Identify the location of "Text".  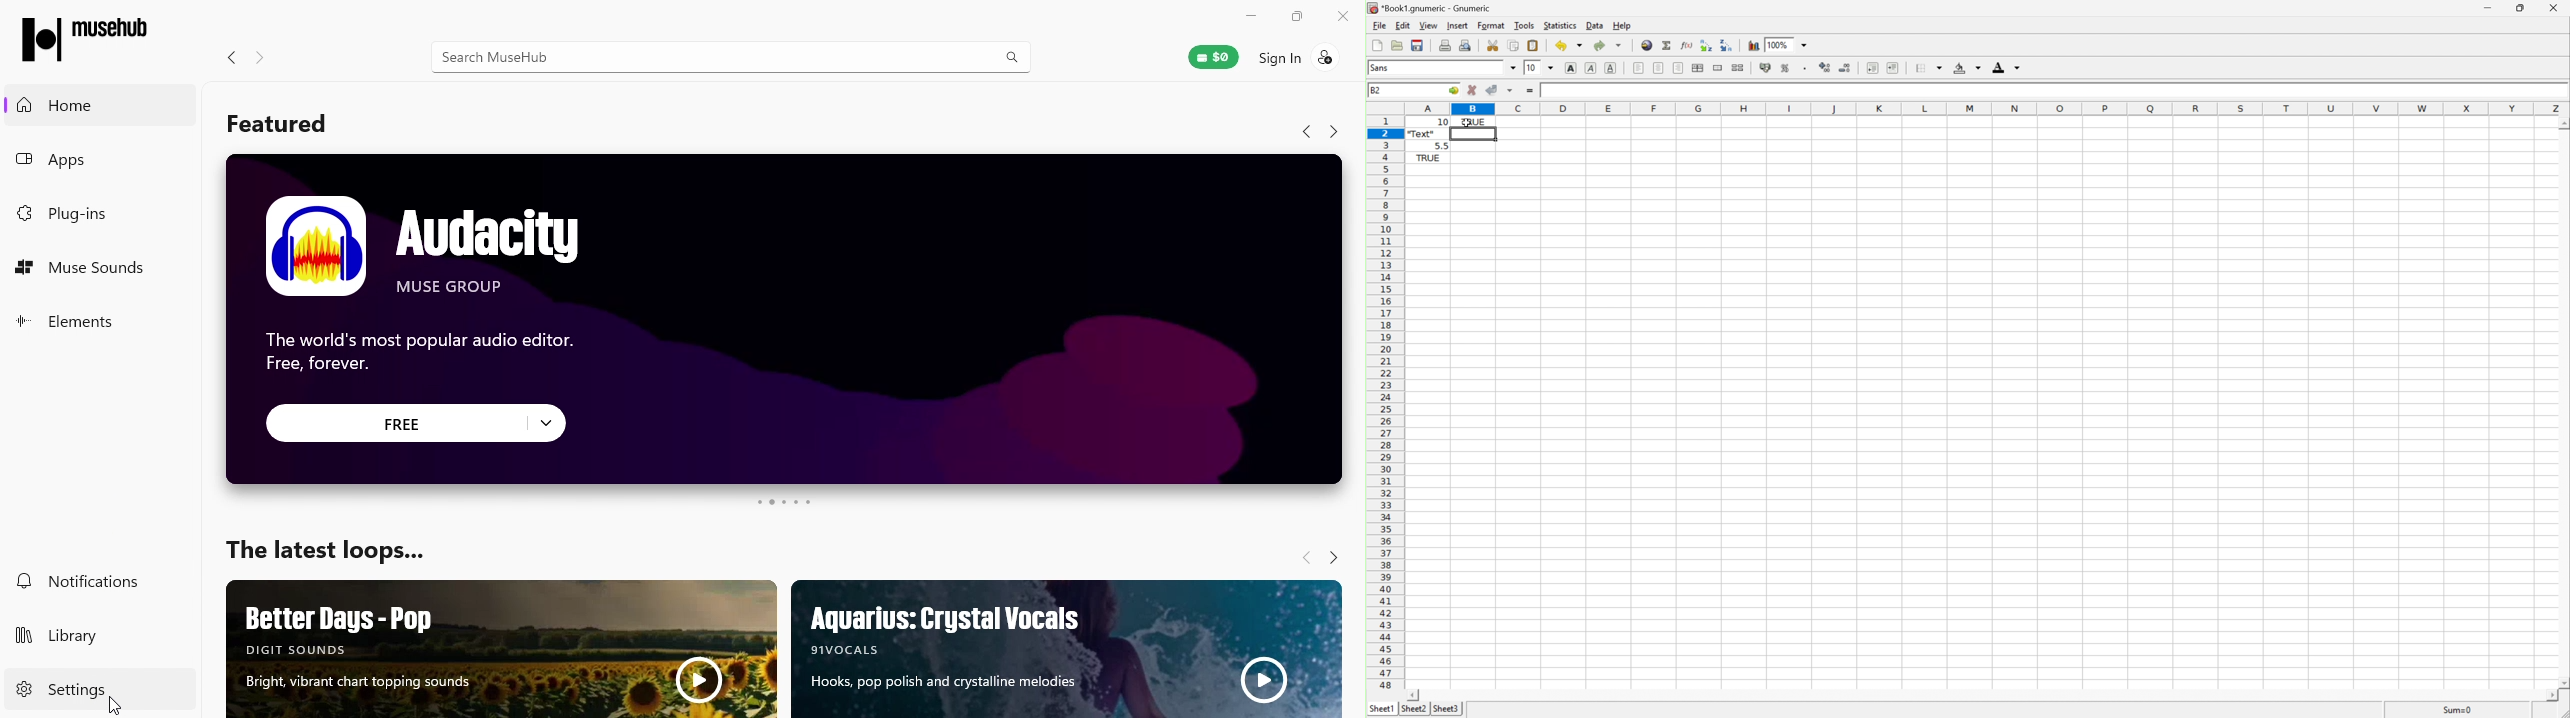
(1421, 136).